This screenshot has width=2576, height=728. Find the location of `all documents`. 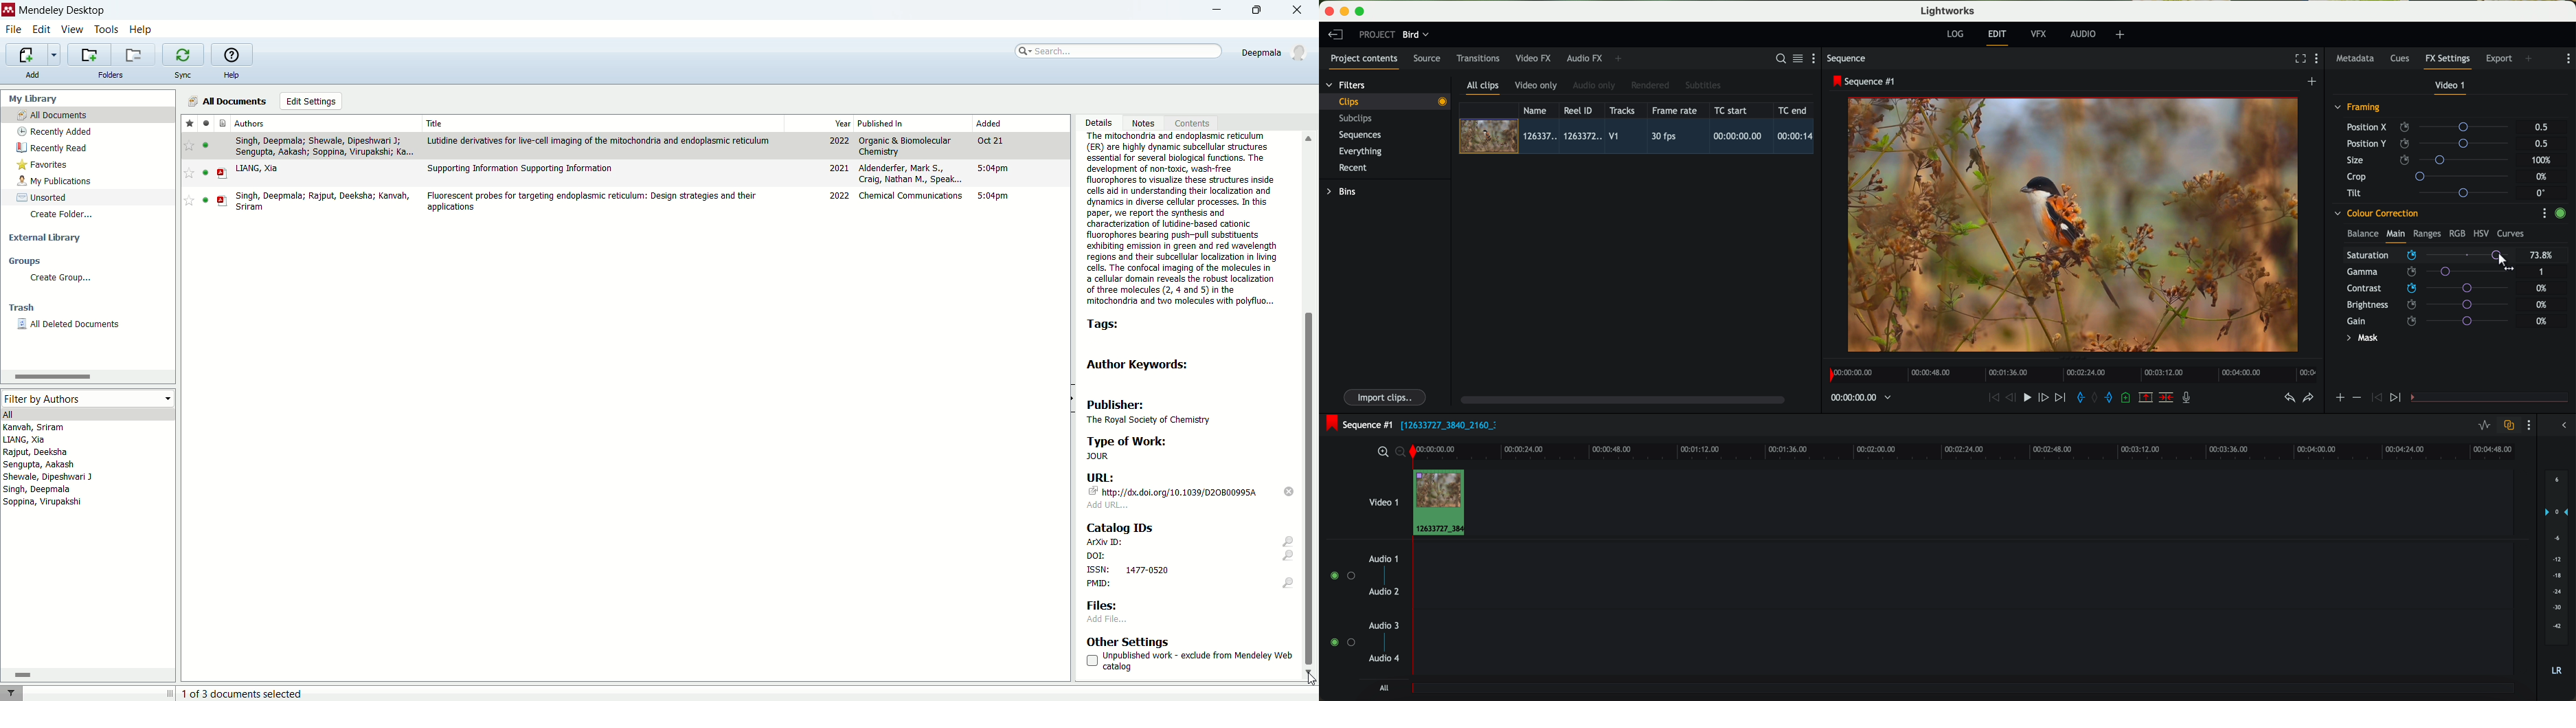

all documents is located at coordinates (225, 101).